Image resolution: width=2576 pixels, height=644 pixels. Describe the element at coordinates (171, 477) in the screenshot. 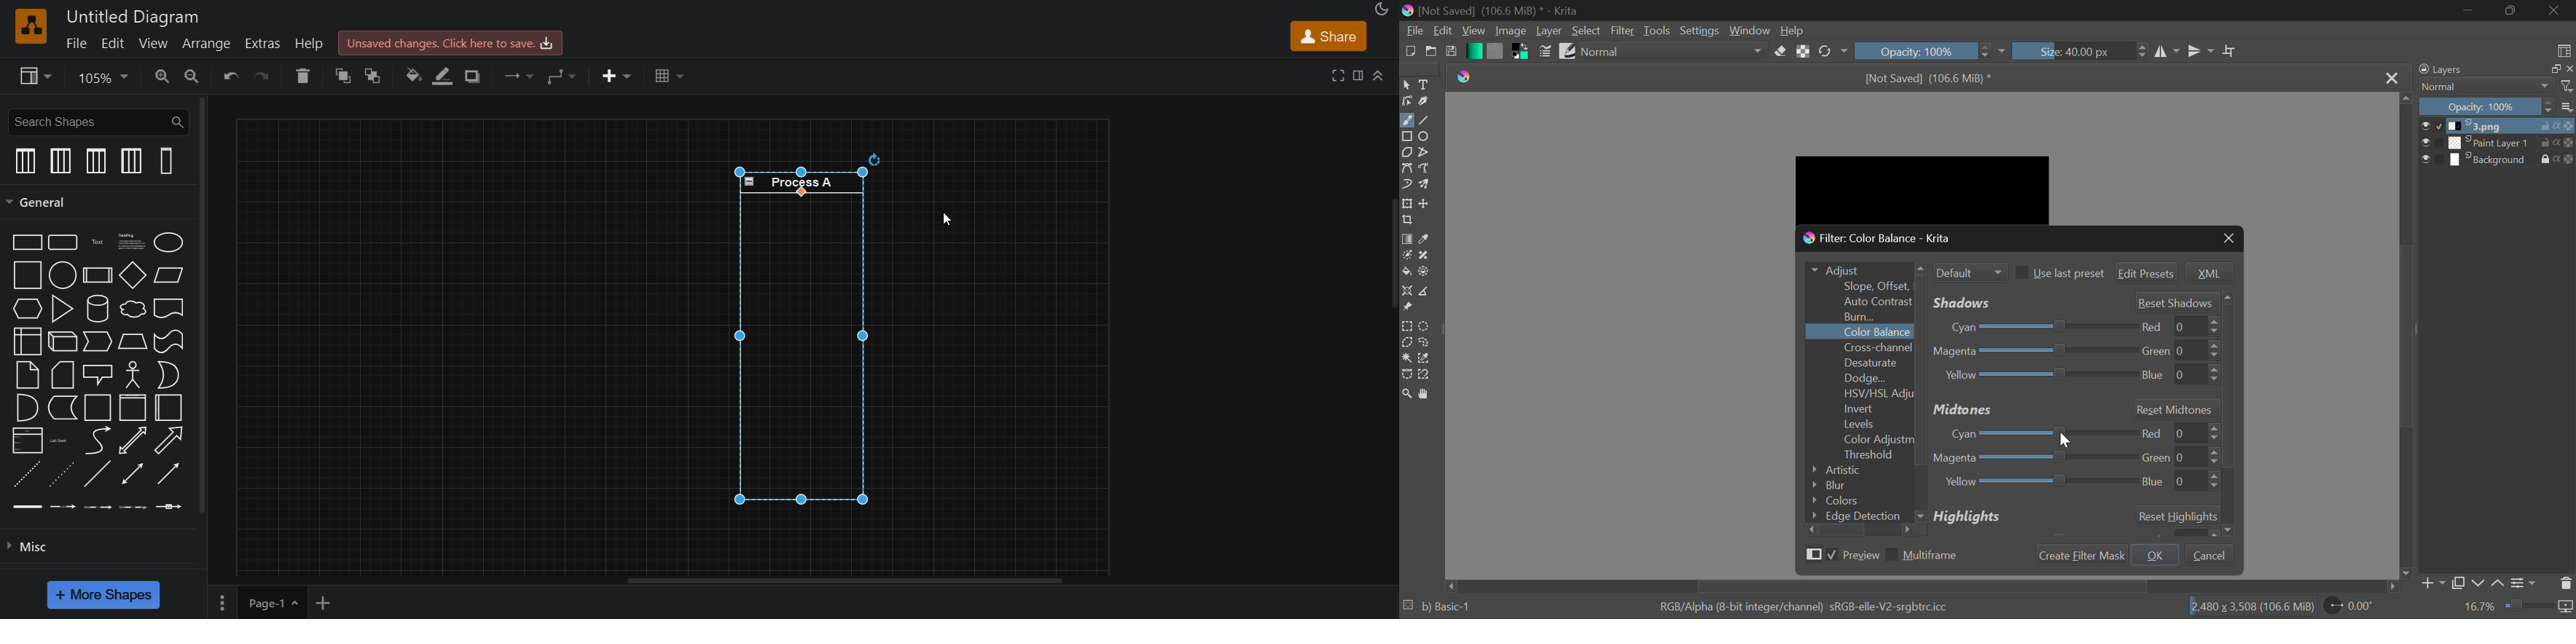

I see `directional connector` at that location.